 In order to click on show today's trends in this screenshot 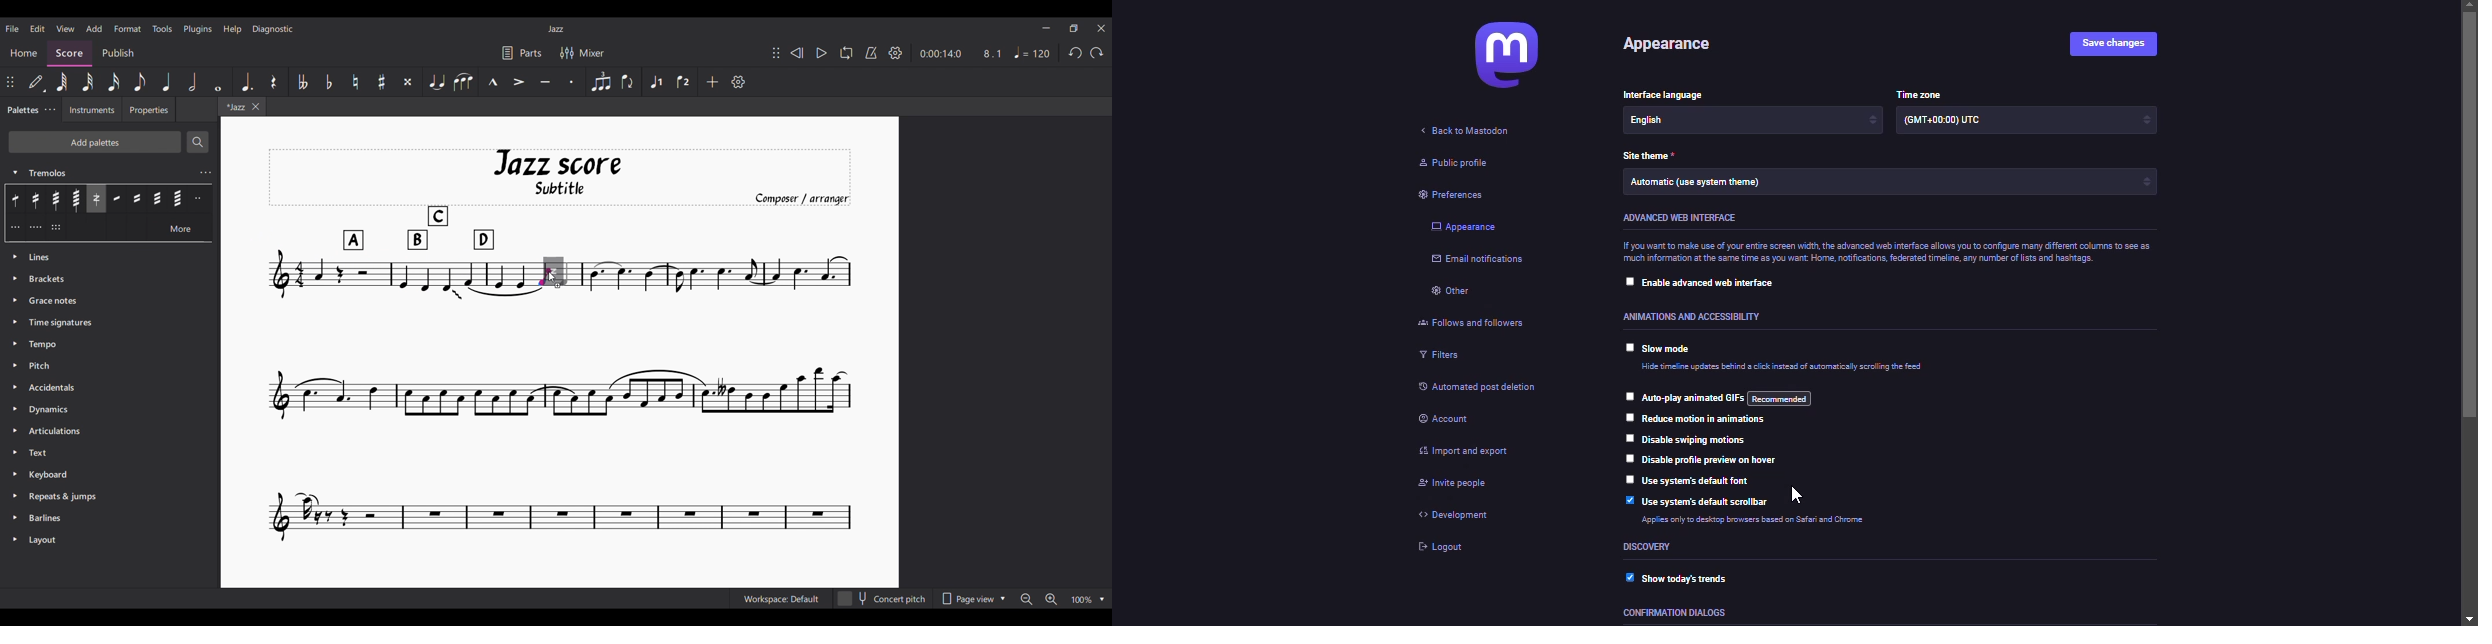, I will do `click(1683, 579)`.